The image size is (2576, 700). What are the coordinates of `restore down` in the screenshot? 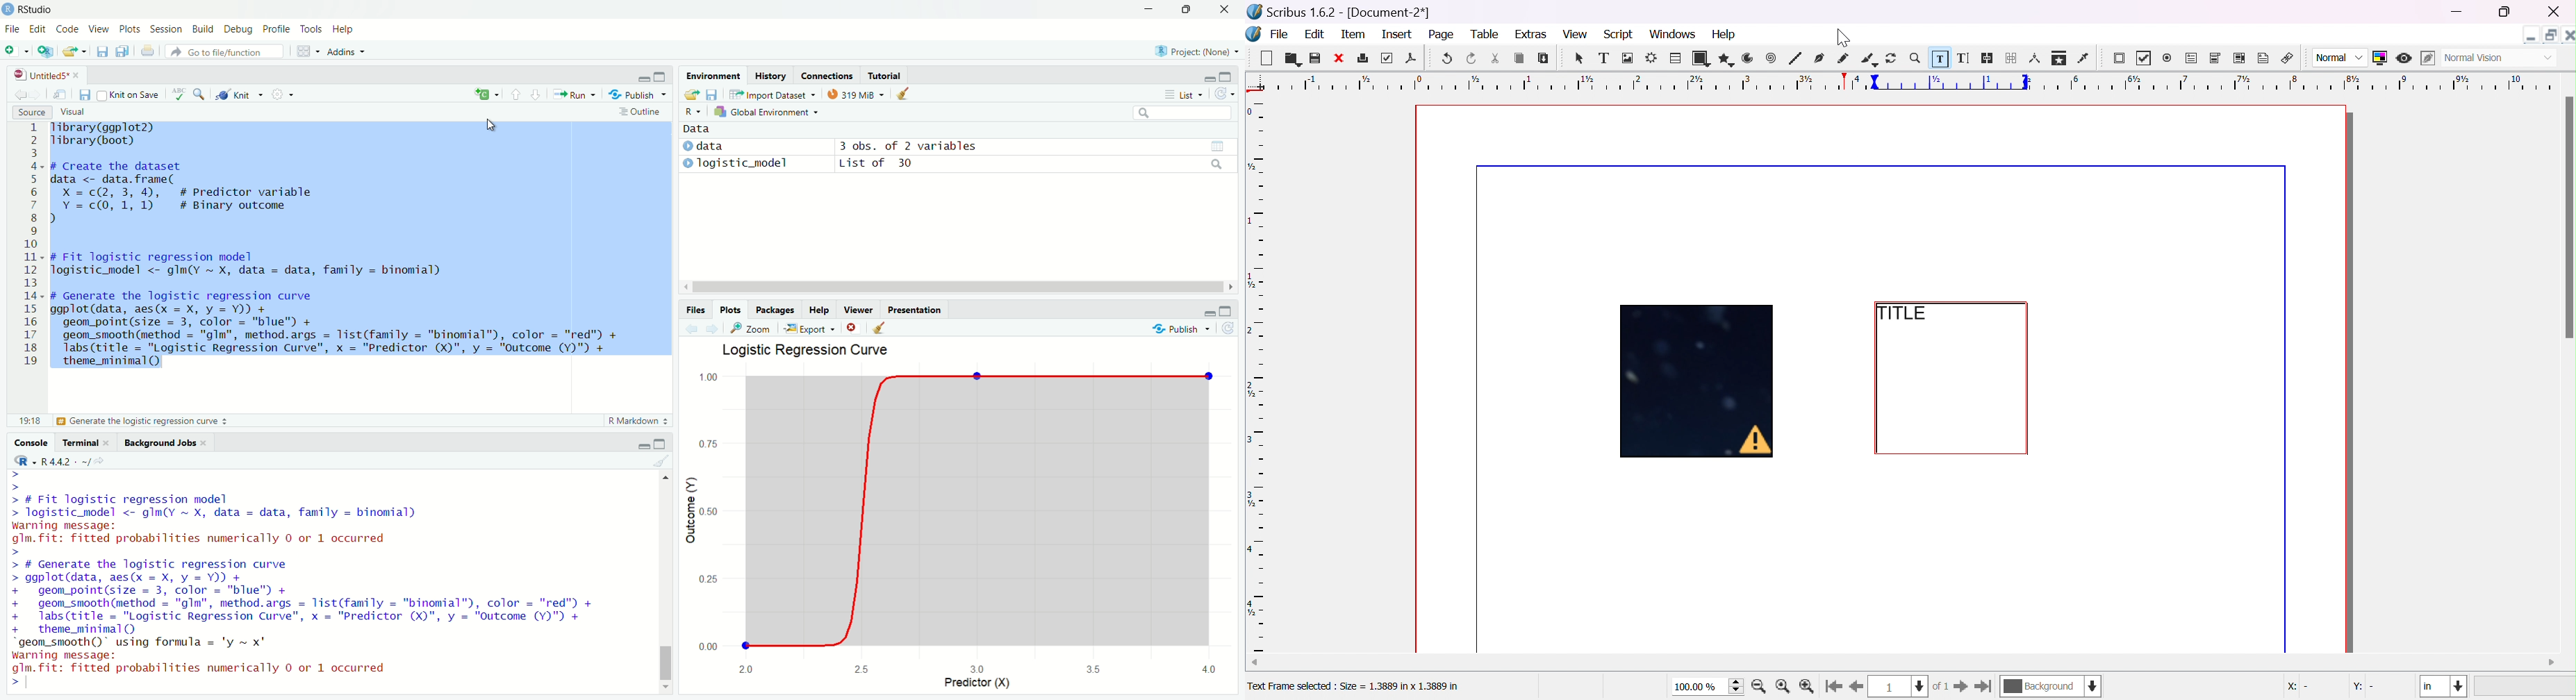 It's located at (2548, 32).